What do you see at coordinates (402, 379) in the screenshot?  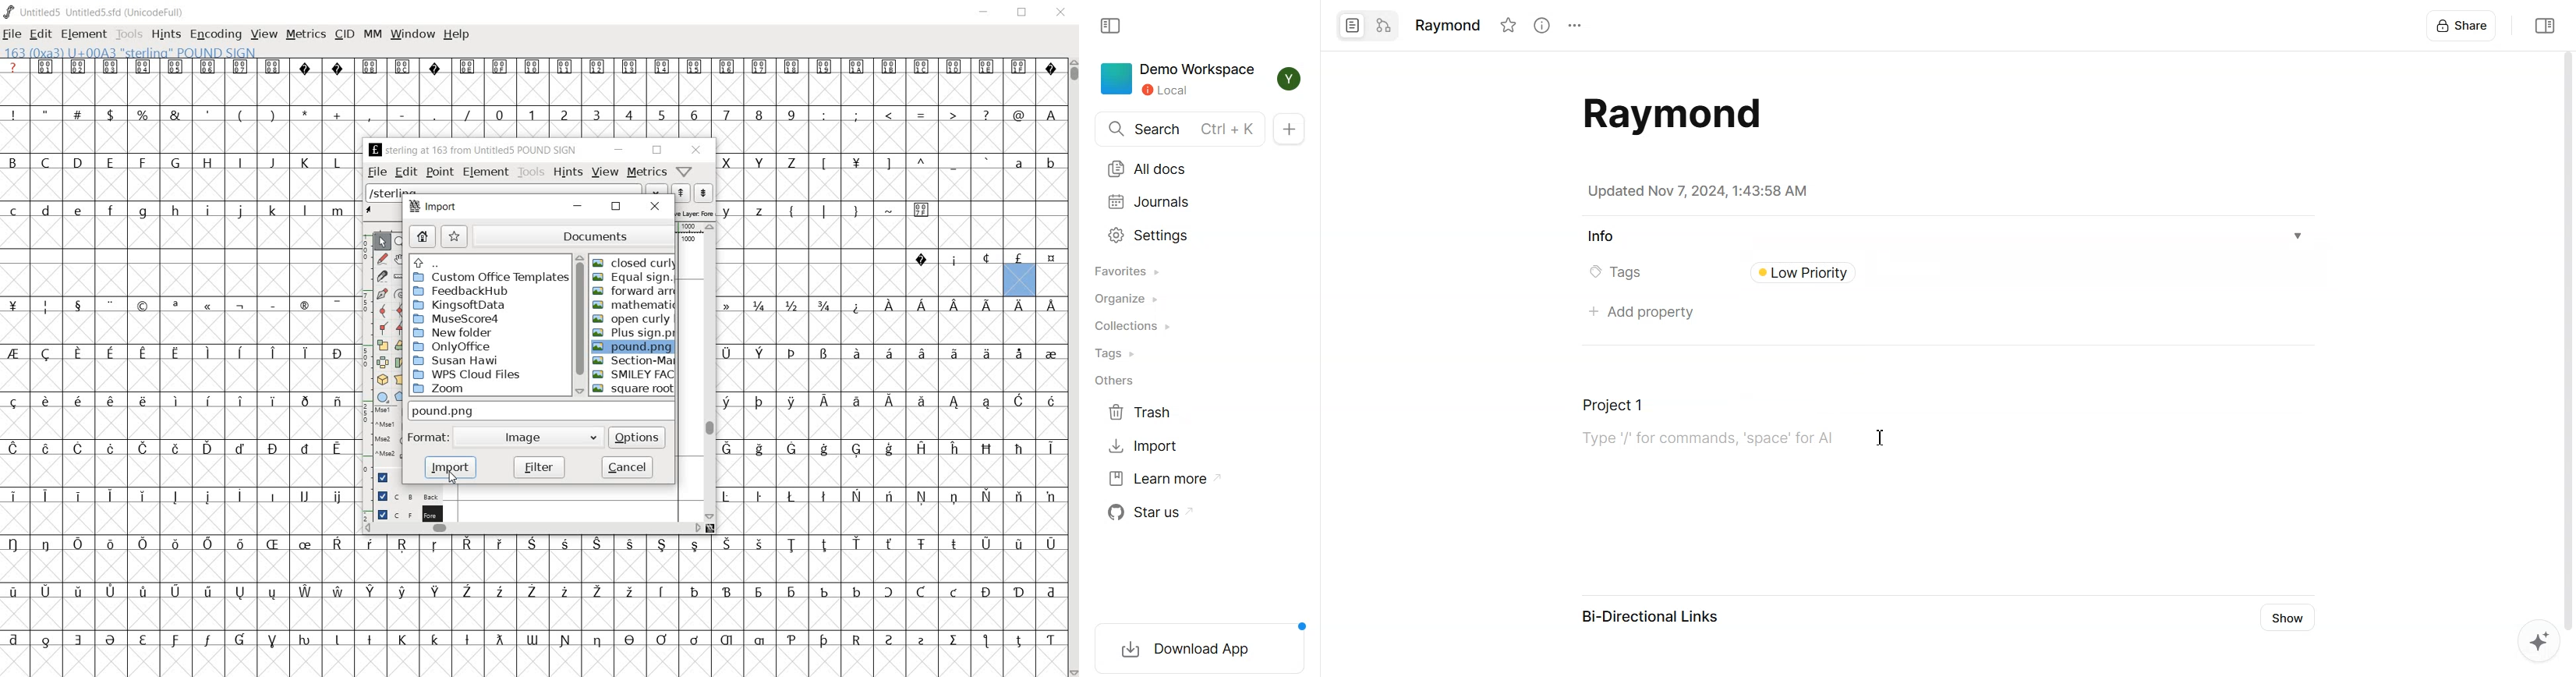 I see `Perspective` at bounding box center [402, 379].